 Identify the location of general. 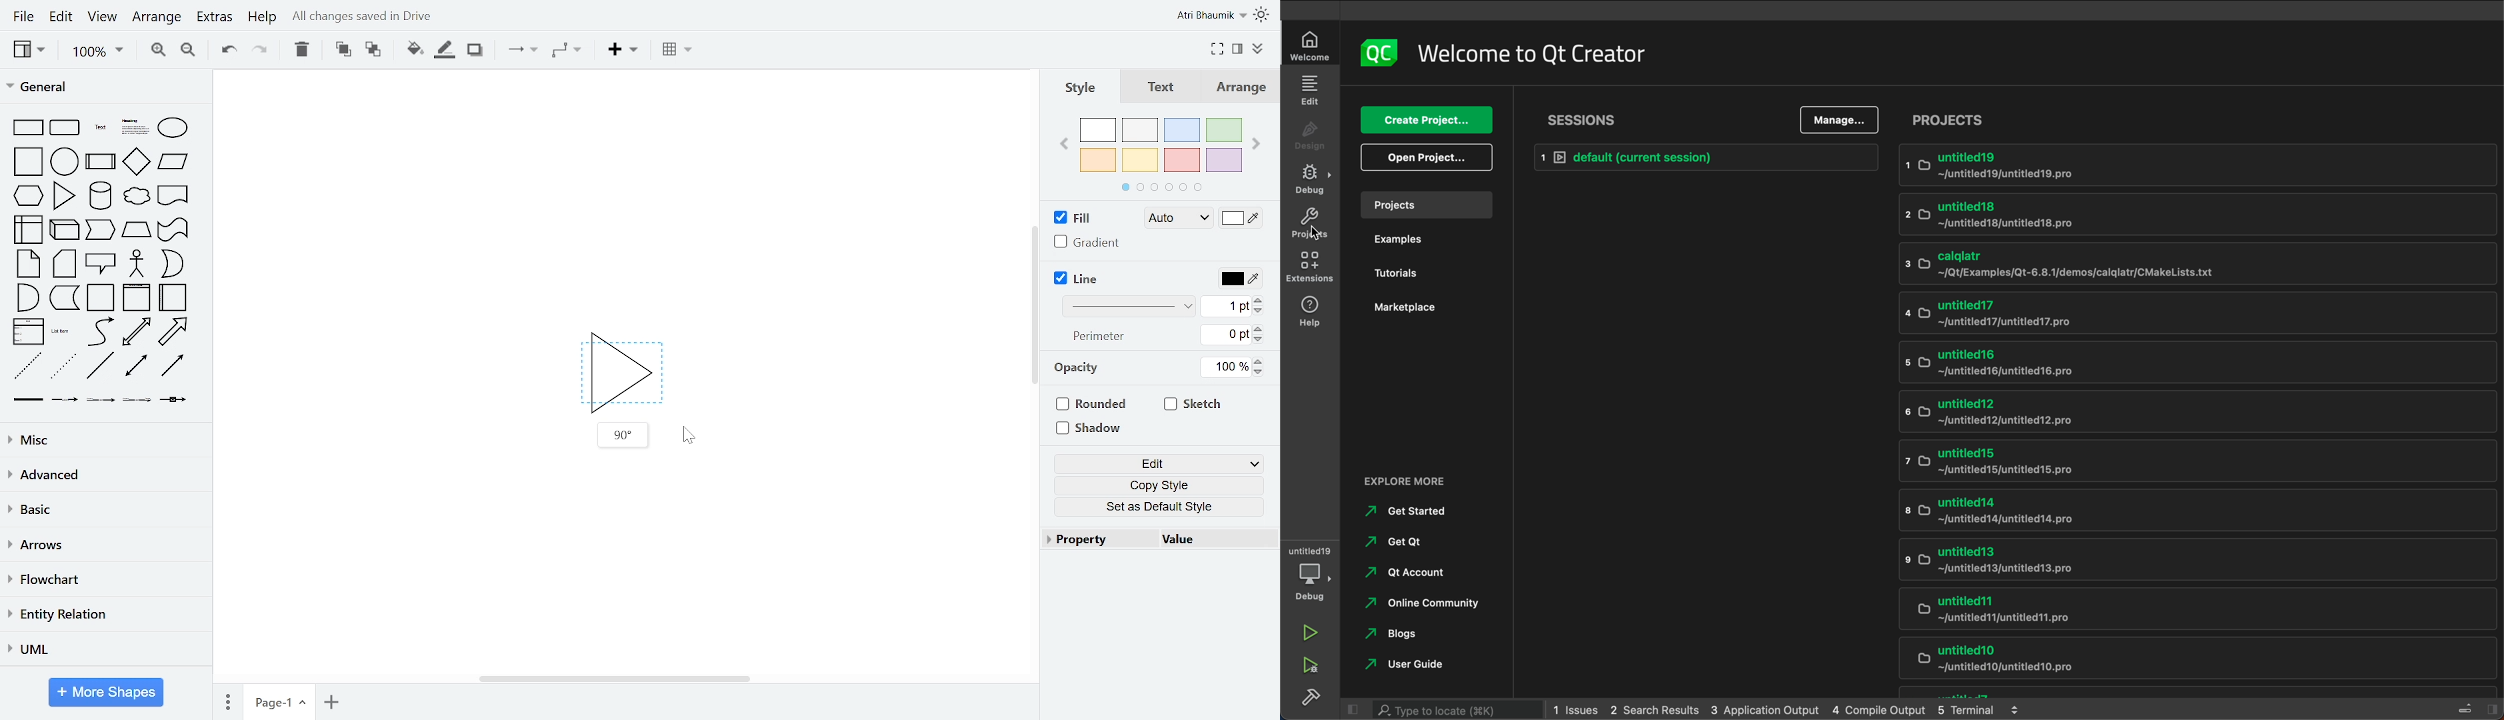
(101, 85).